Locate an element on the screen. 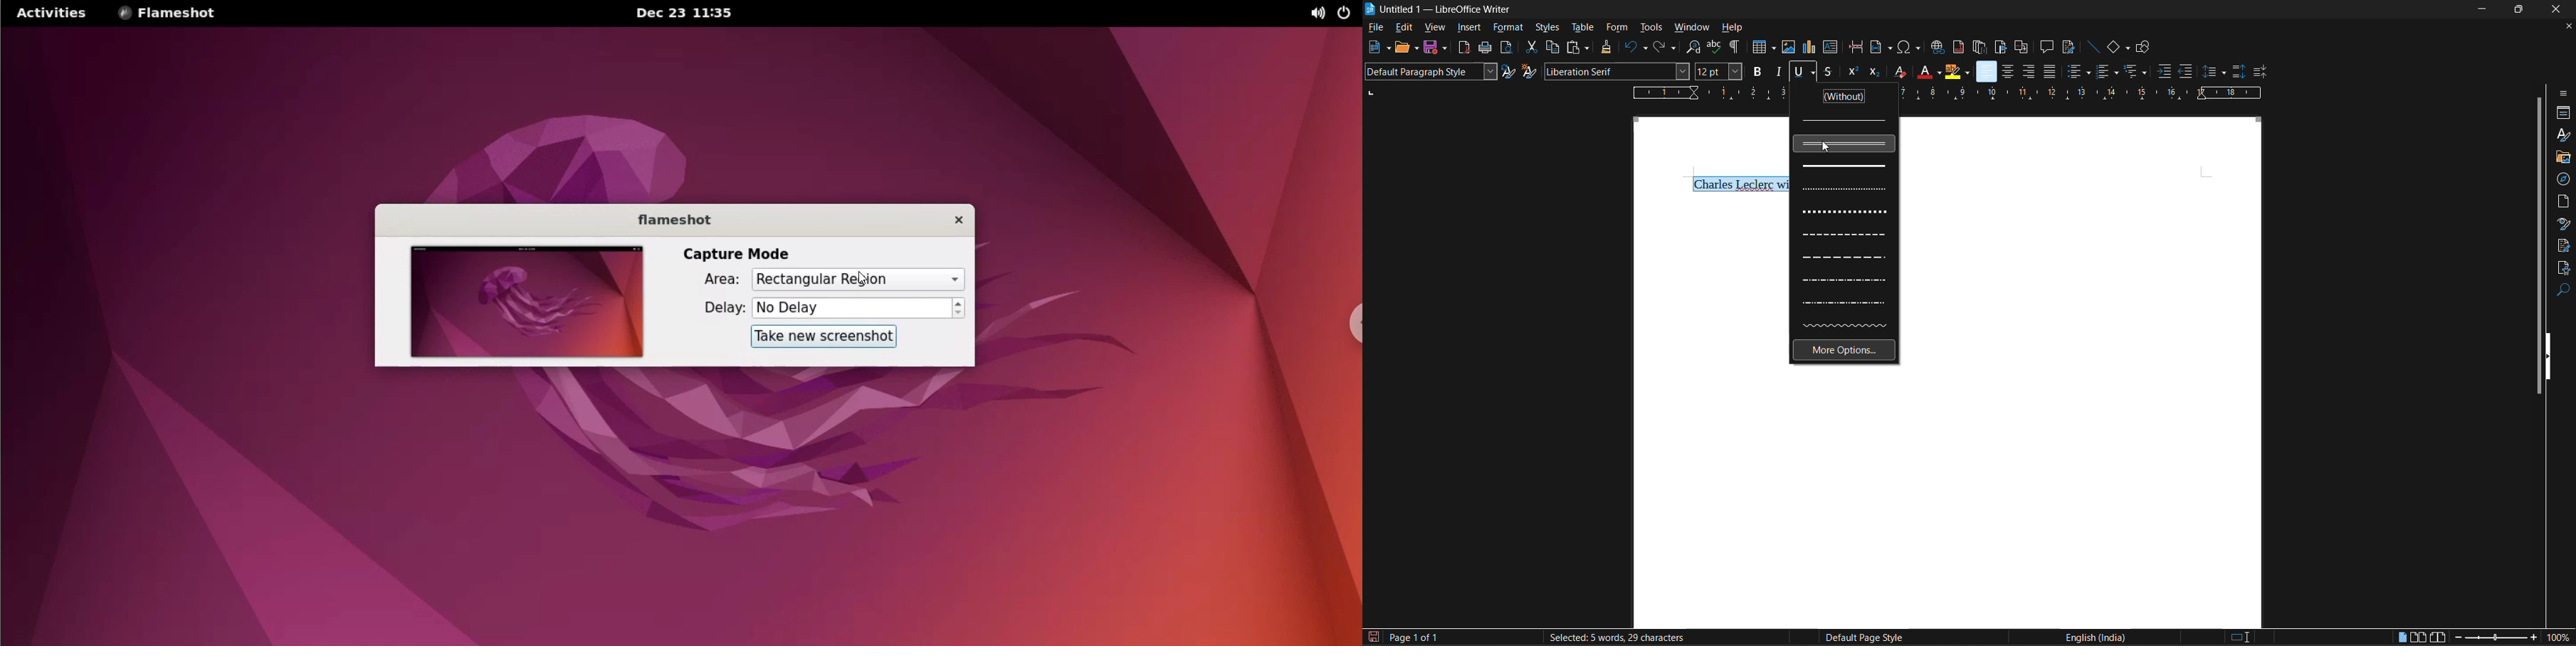 The width and height of the screenshot is (2576, 672). dot dot dash is located at coordinates (1844, 302).